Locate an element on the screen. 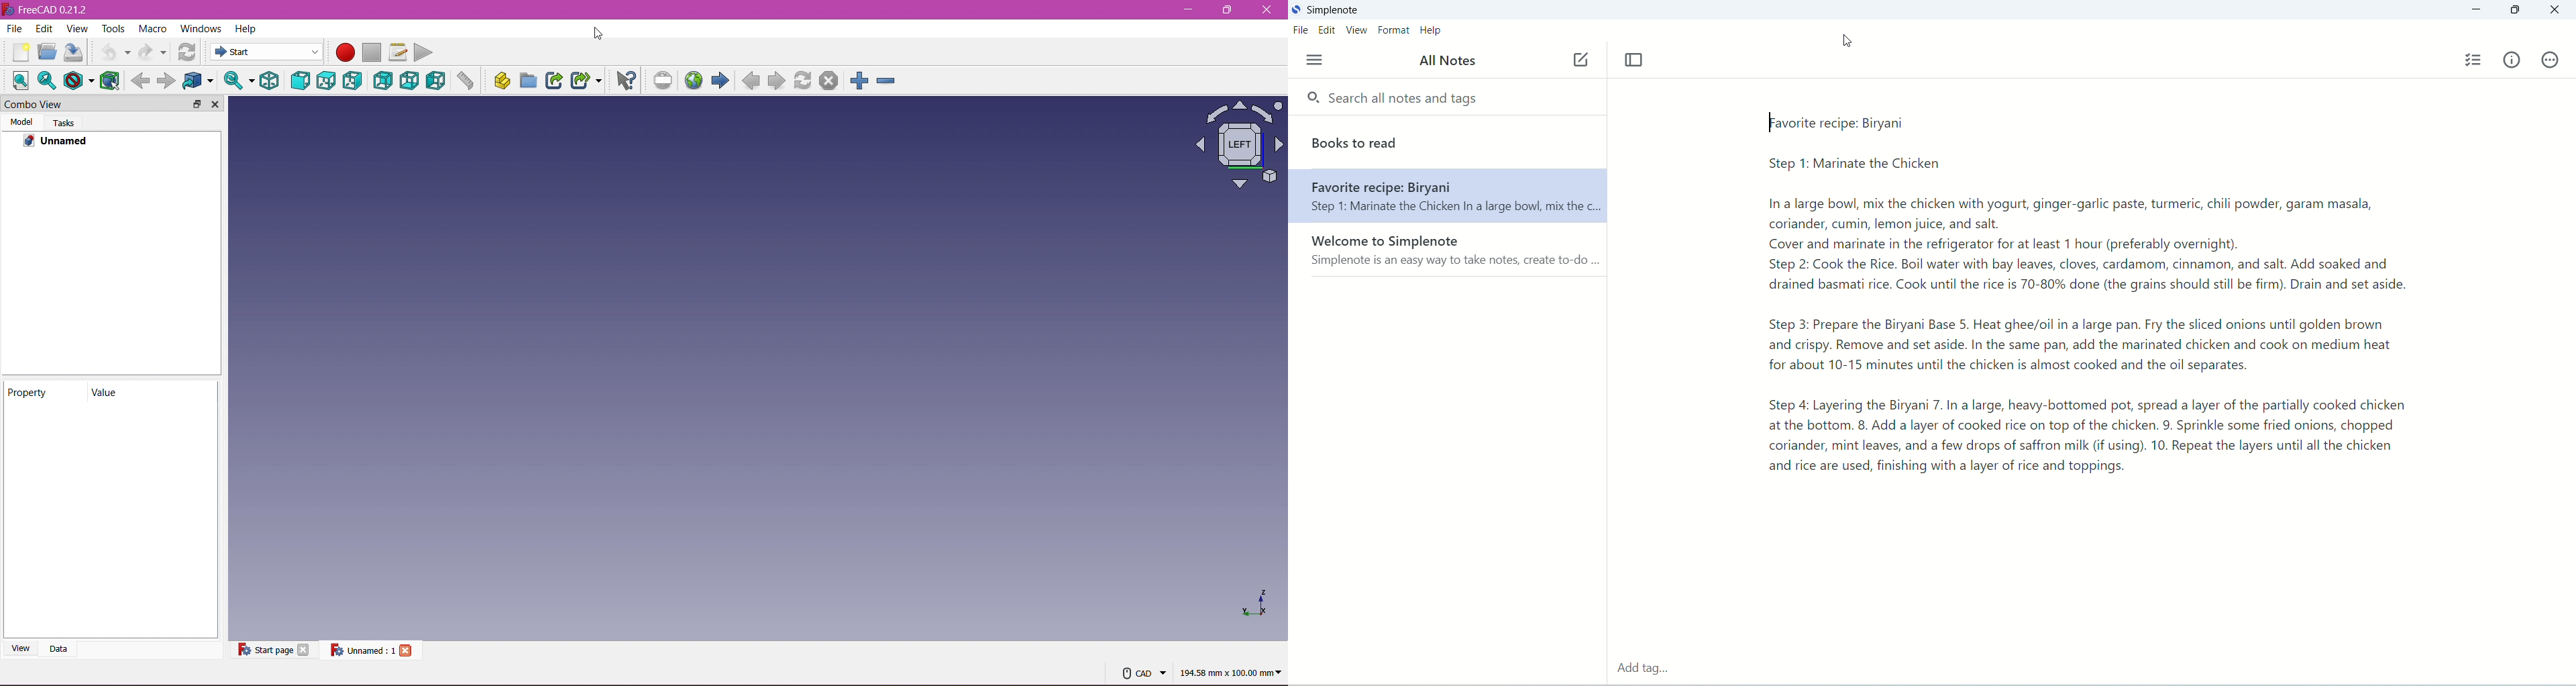 This screenshot has height=700, width=2576. Go forward is located at coordinates (167, 82).